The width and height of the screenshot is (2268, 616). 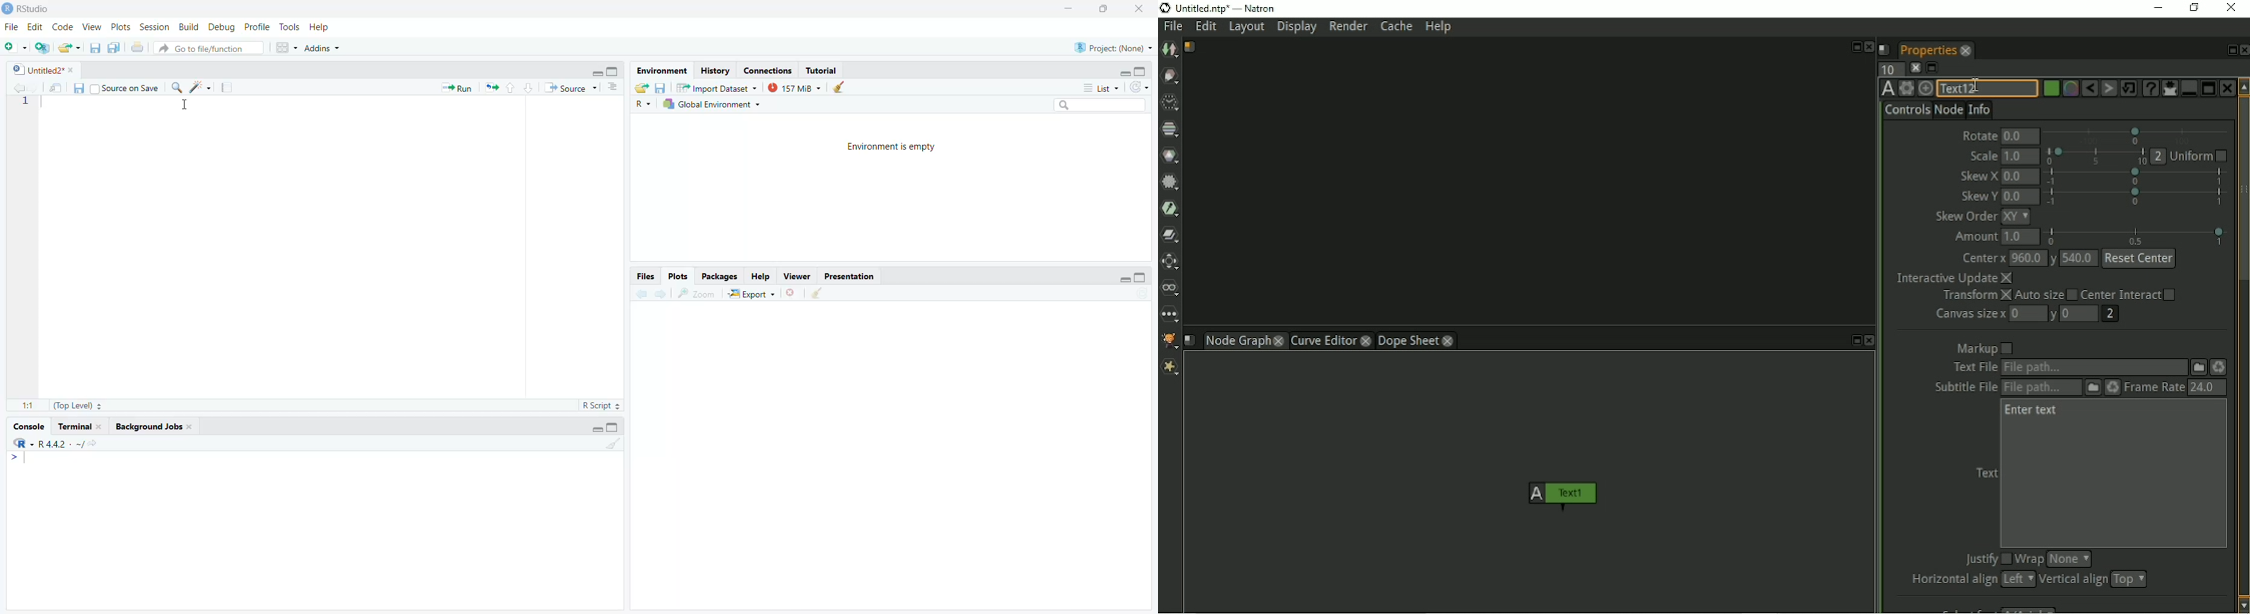 What do you see at coordinates (597, 429) in the screenshot?
I see `minimize` at bounding box center [597, 429].